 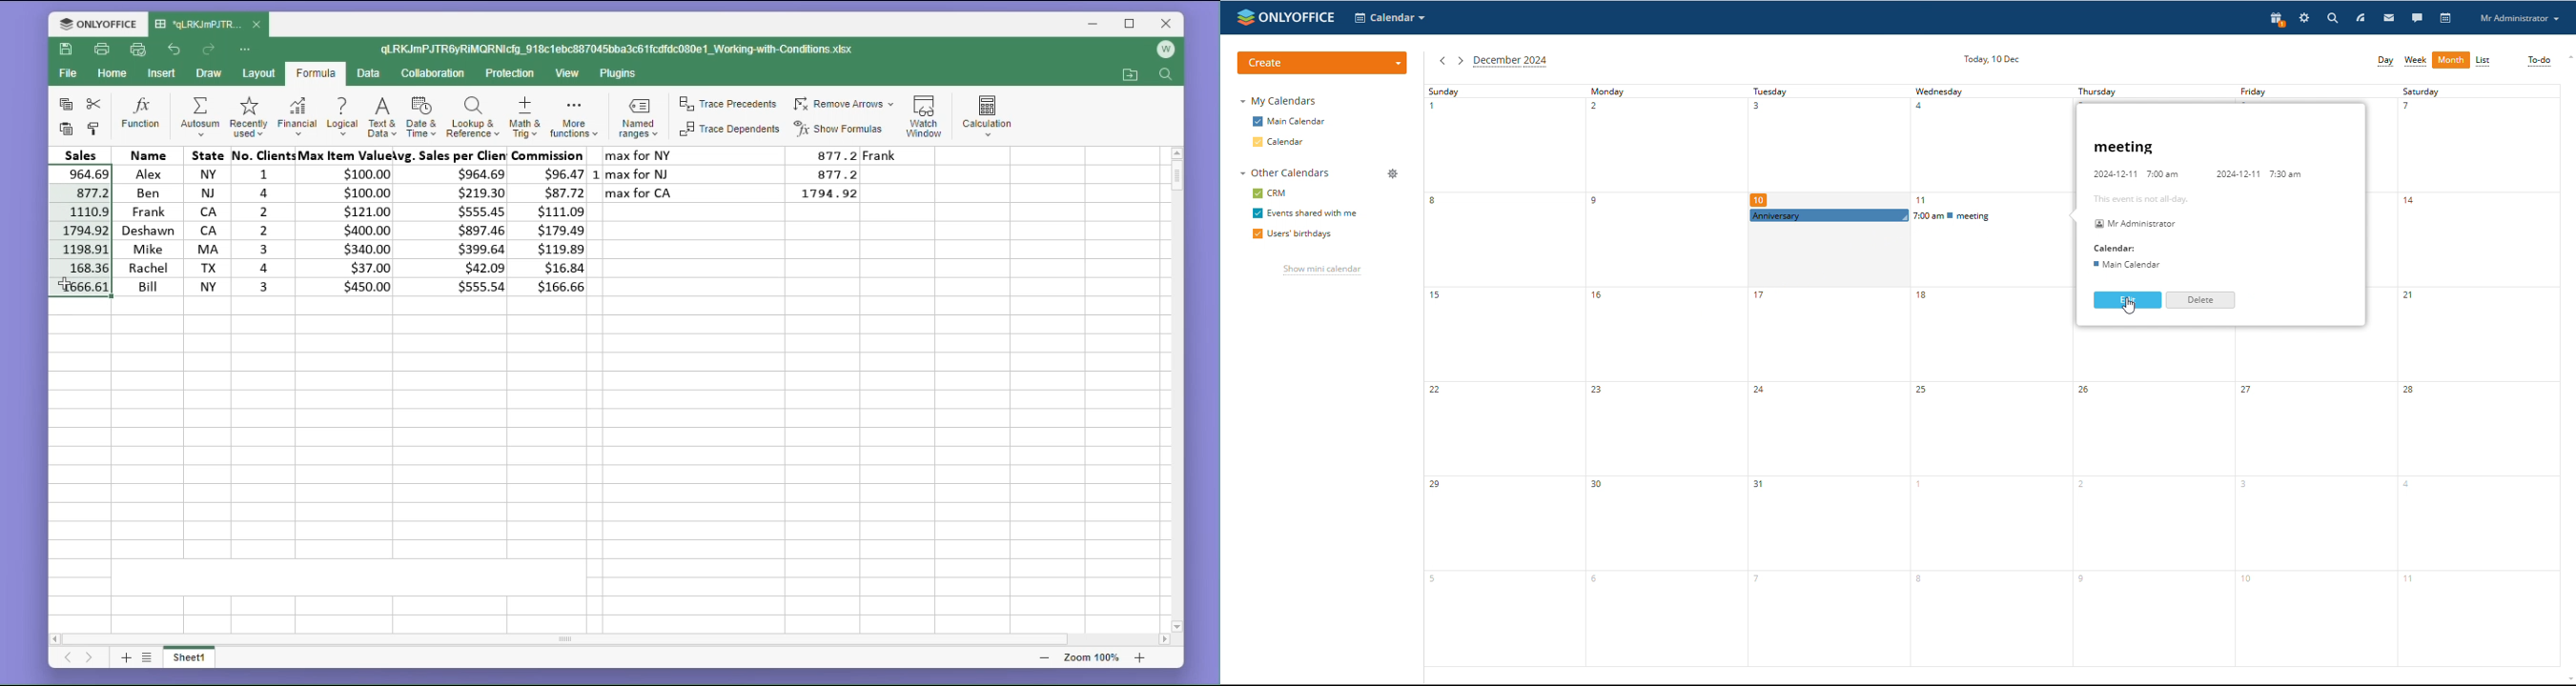 I want to click on scroll up, so click(x=1176, y=152).